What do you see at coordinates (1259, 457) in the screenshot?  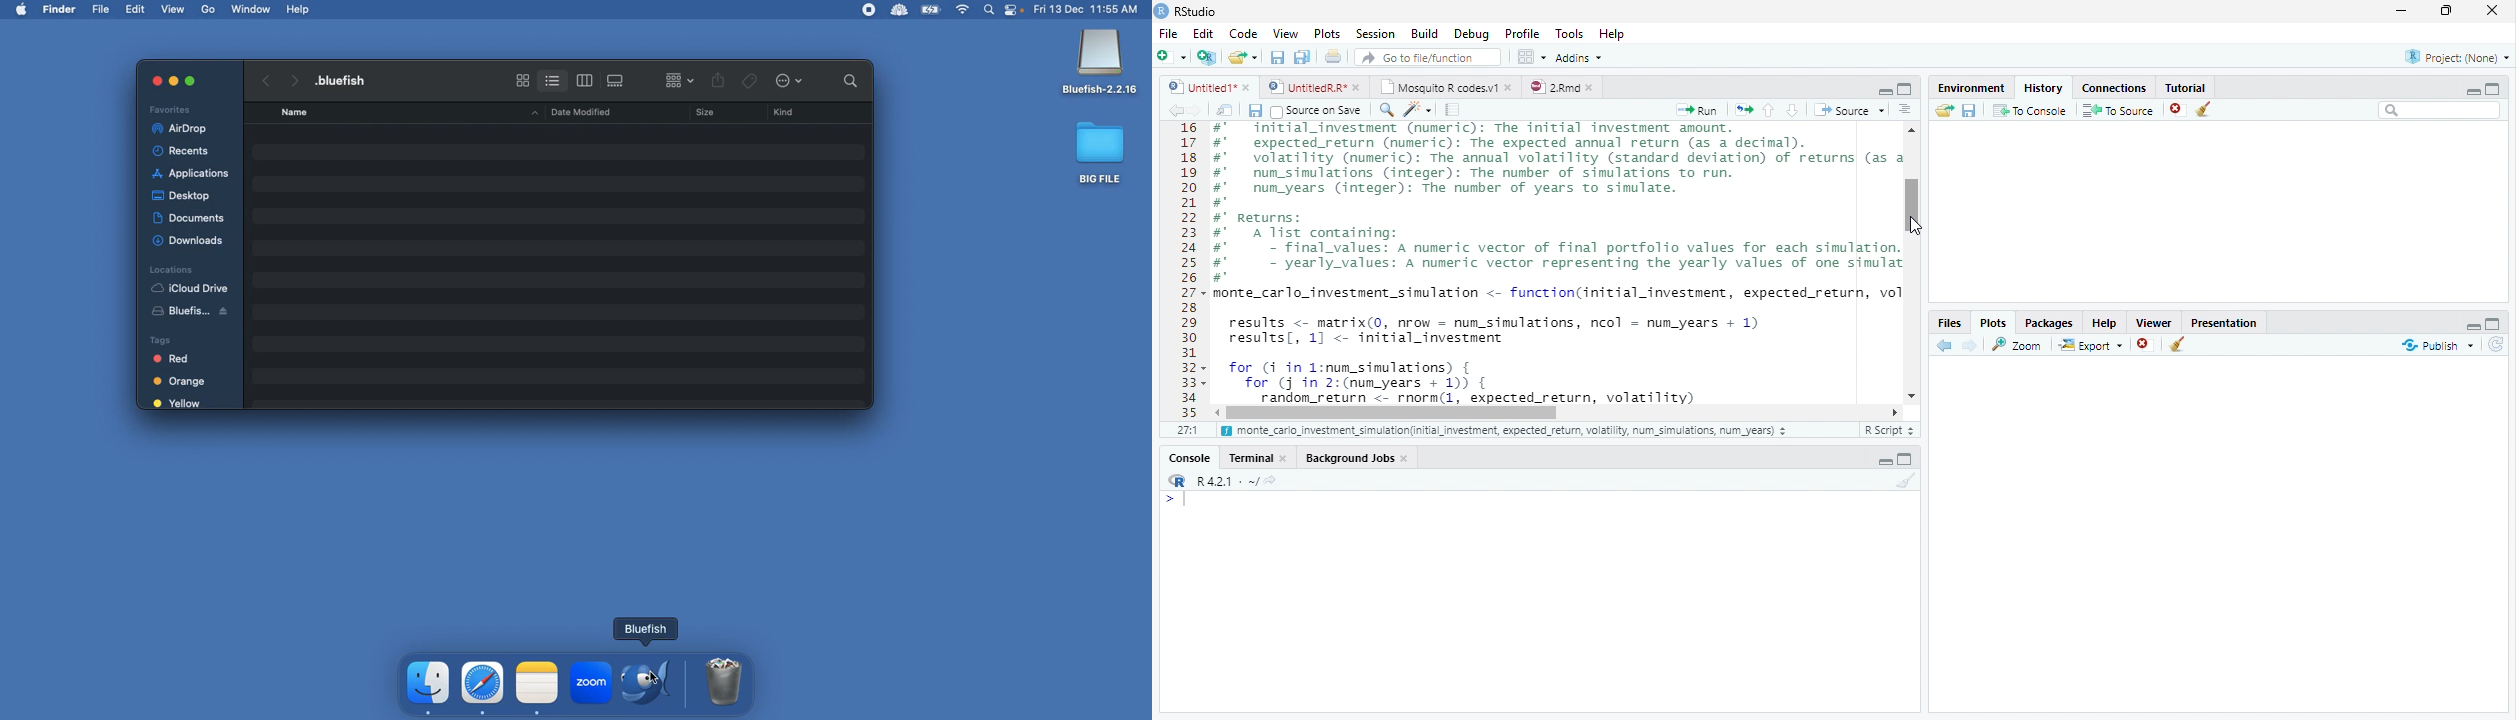 I see `Terminal` at bounding box center [1259, 457].